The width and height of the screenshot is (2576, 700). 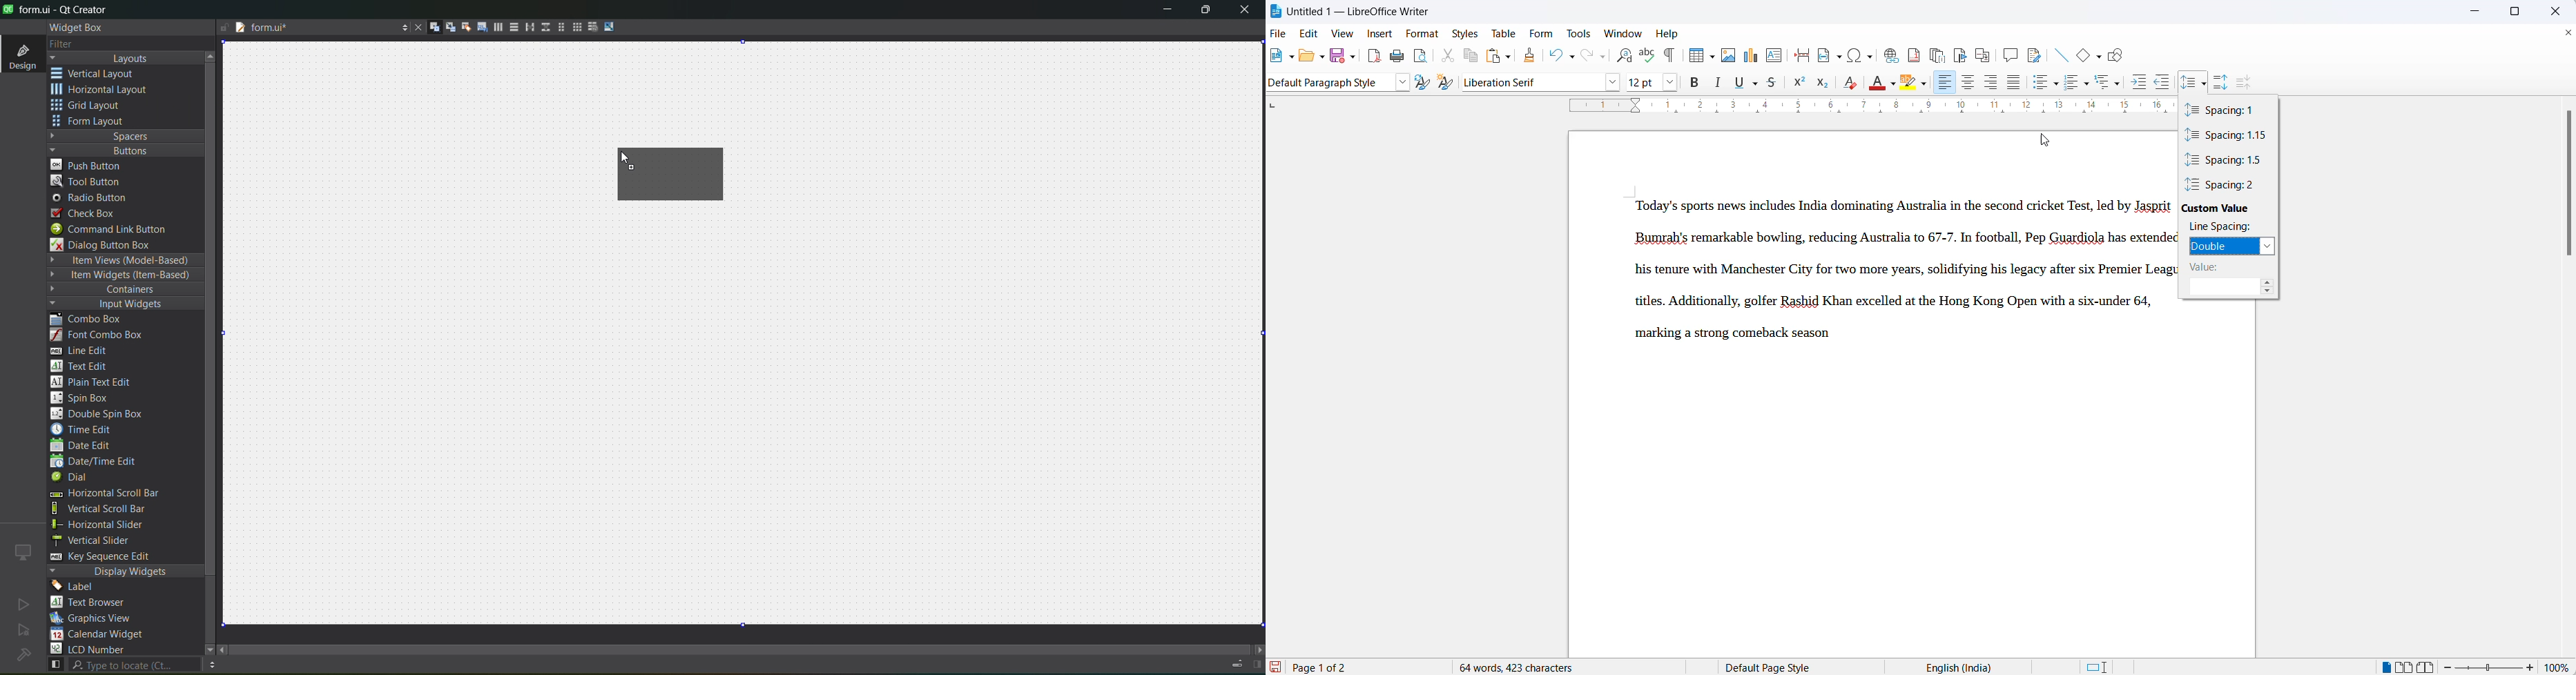 What do you see at coordinates (1741, 83) in the screenshot?
I see `underline` at bounding box center [1741, 83].